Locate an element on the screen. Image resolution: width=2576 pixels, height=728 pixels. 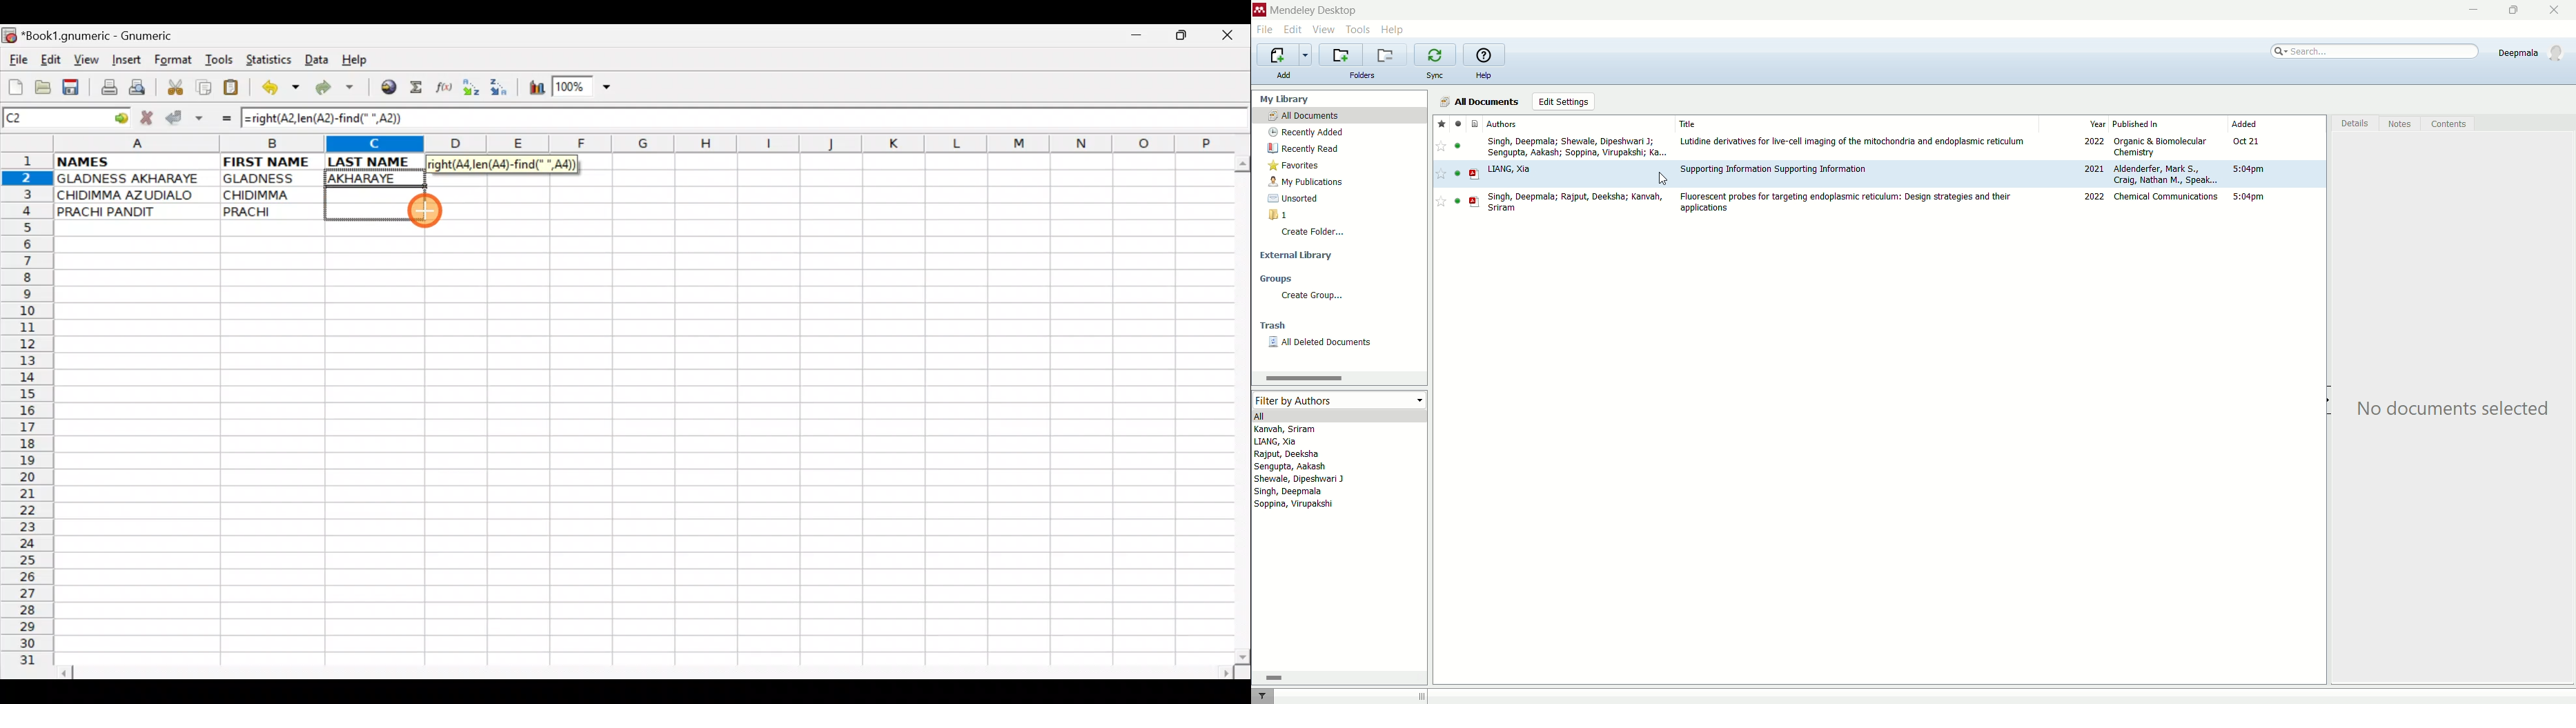
Cancel change is located at coordinates (150, 115).